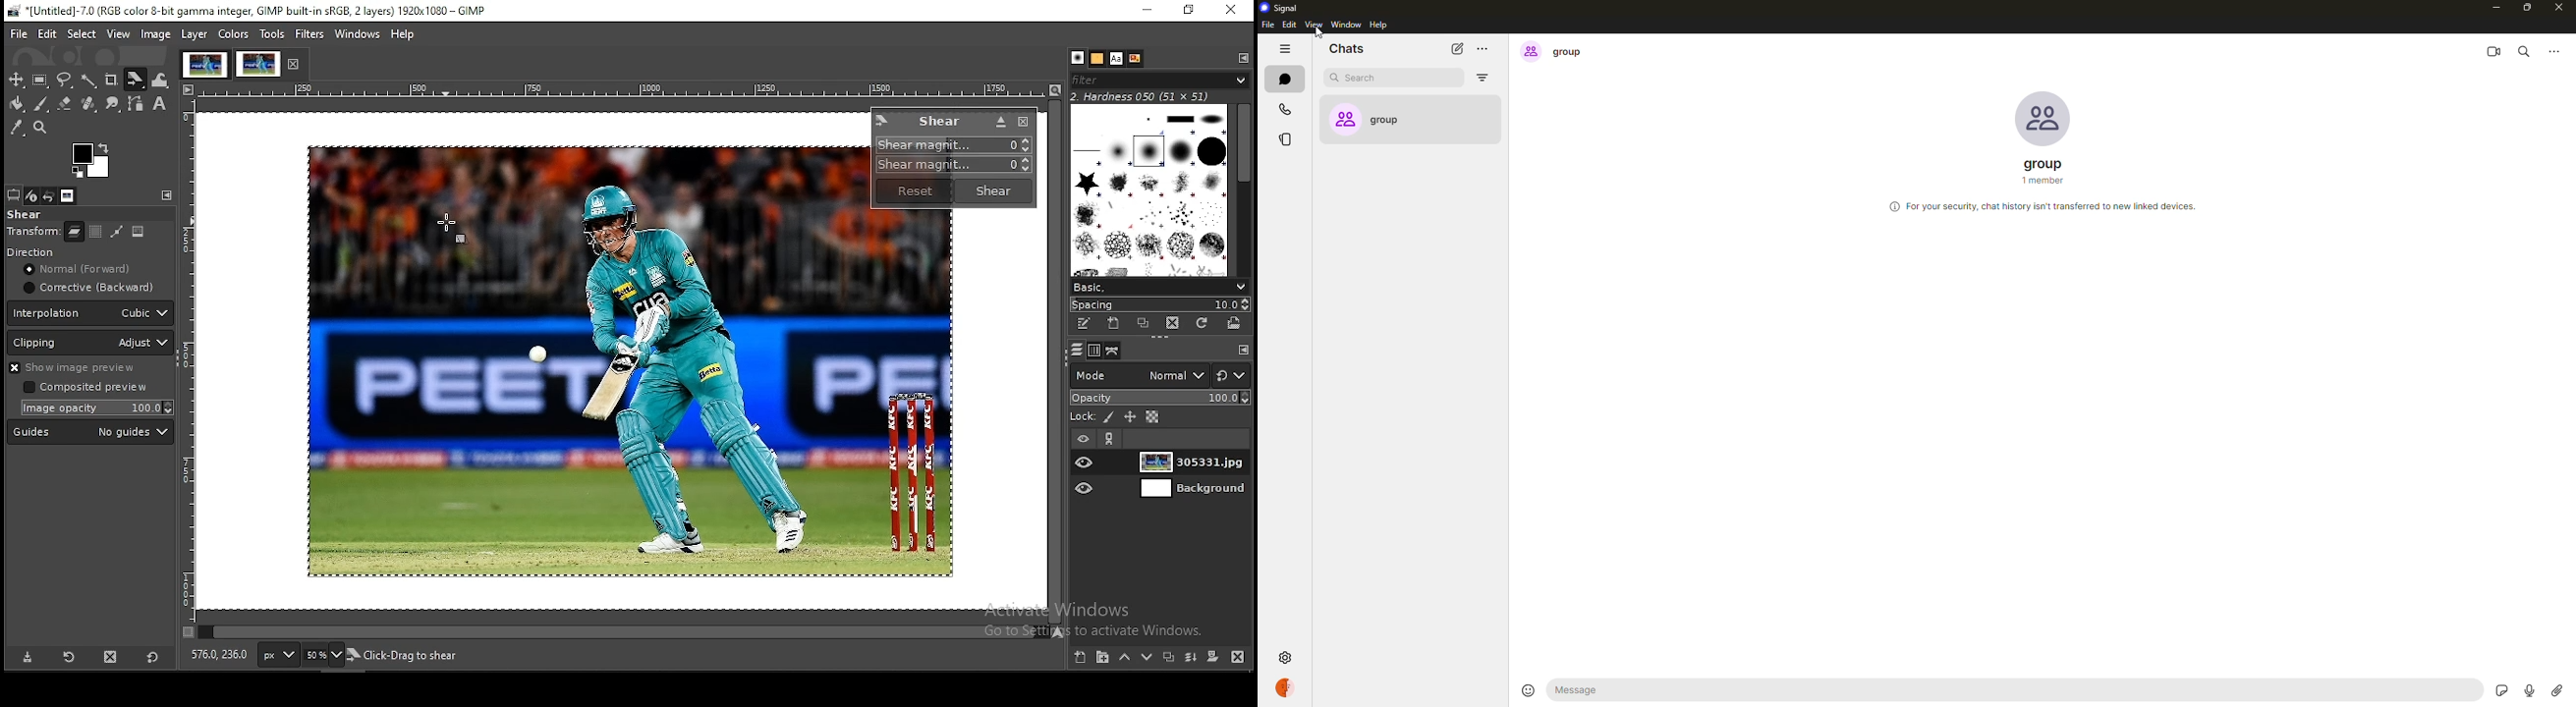 Image resolution: width=2576 pixels, height=728 pixels. I want to click on colors, so click(234, 34).